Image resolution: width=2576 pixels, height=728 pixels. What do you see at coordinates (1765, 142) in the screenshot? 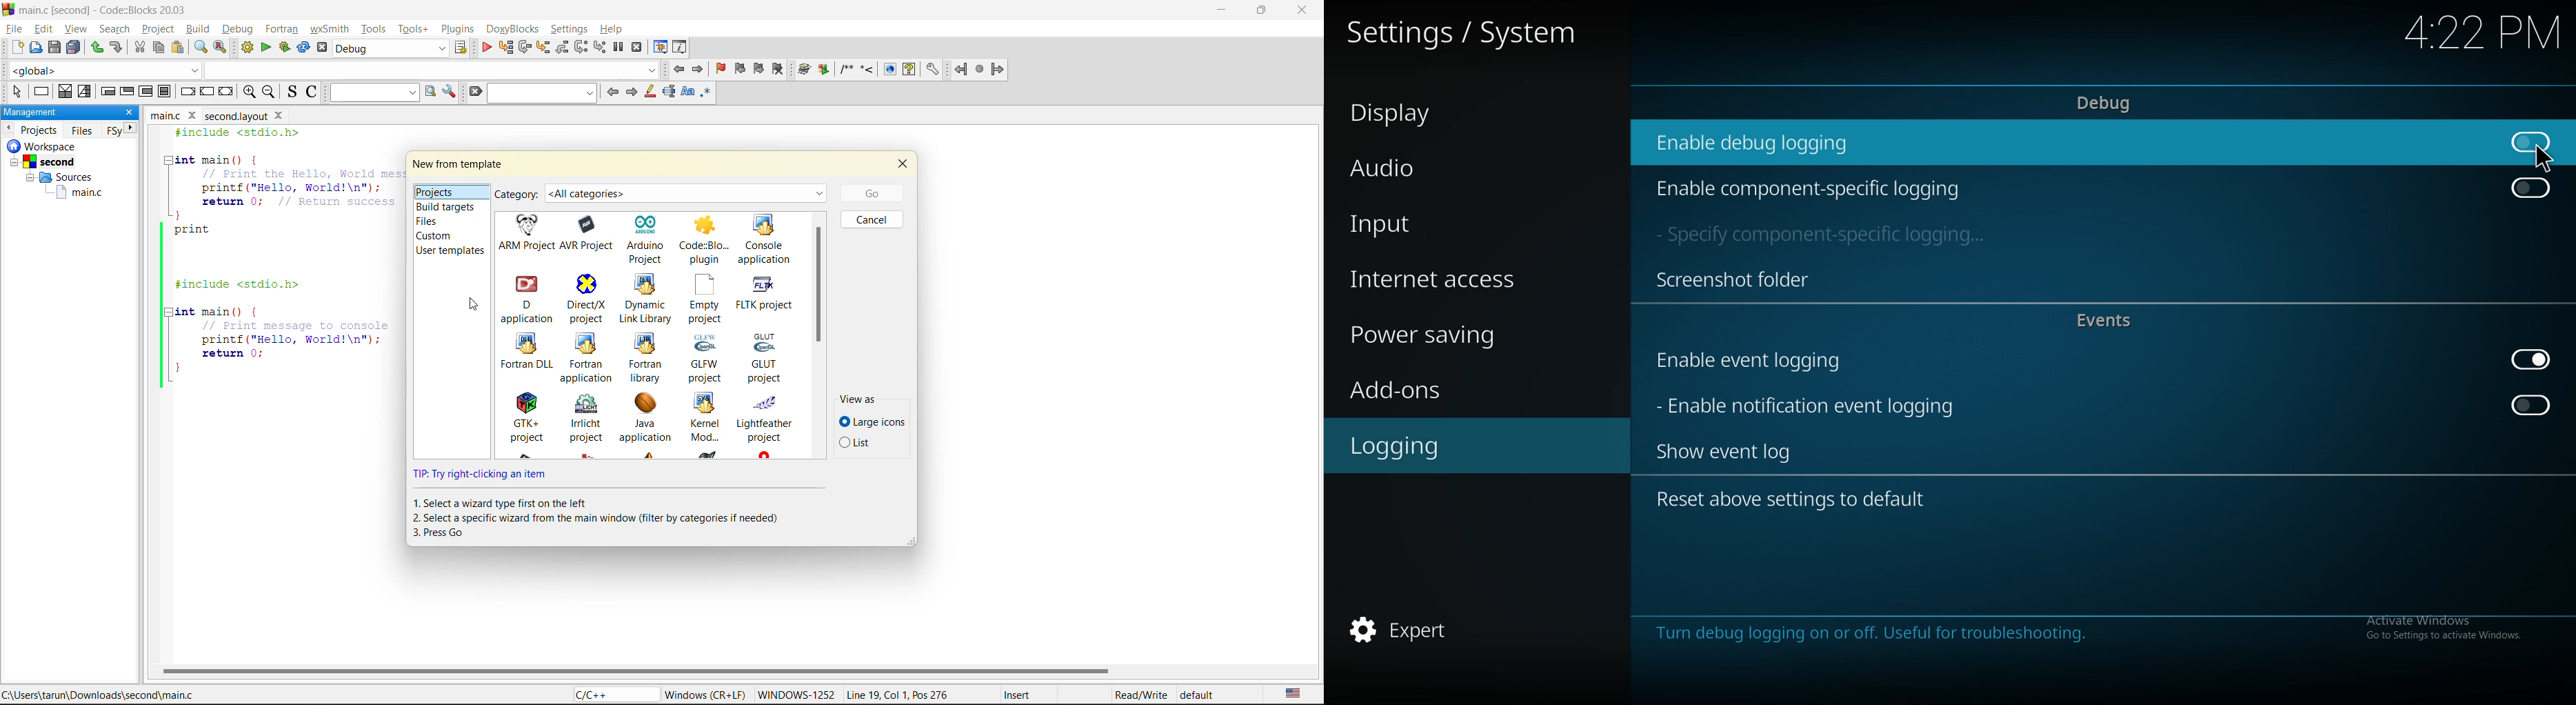
I see `enable debug logging` at bounding box center [1765, 142].